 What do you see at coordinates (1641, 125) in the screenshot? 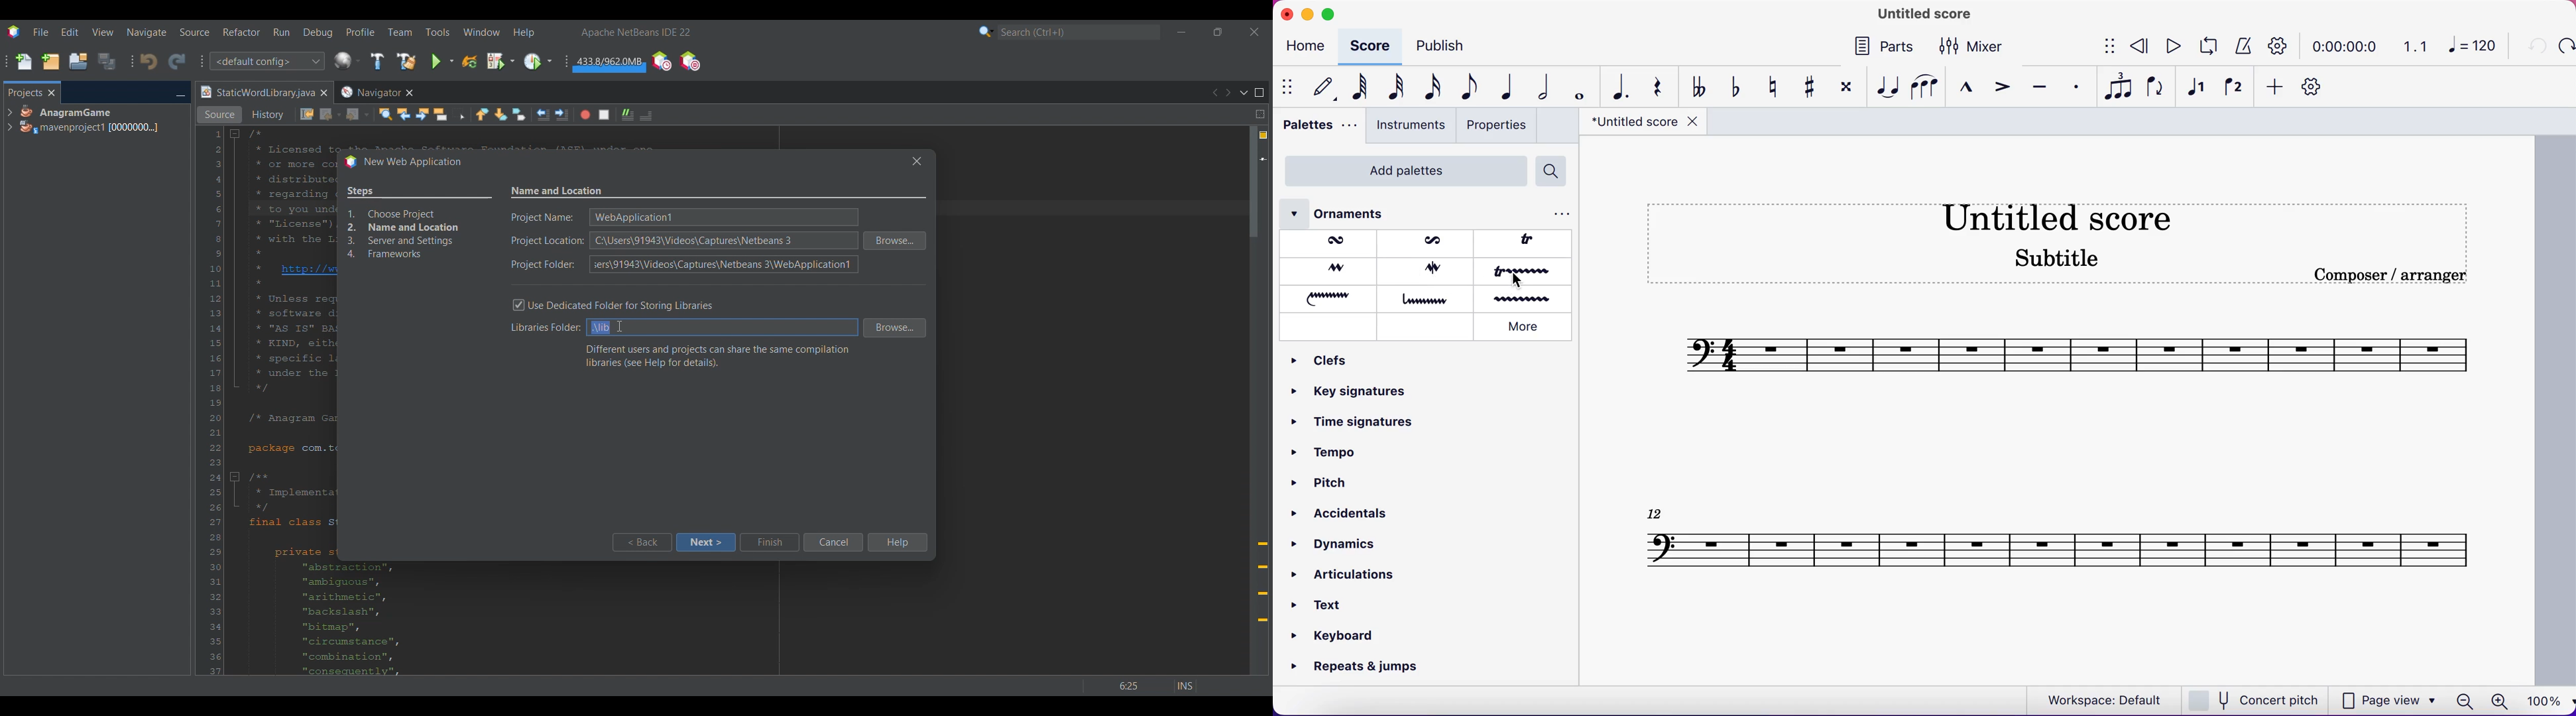
I see `title` at bounding box center [1641, 125].